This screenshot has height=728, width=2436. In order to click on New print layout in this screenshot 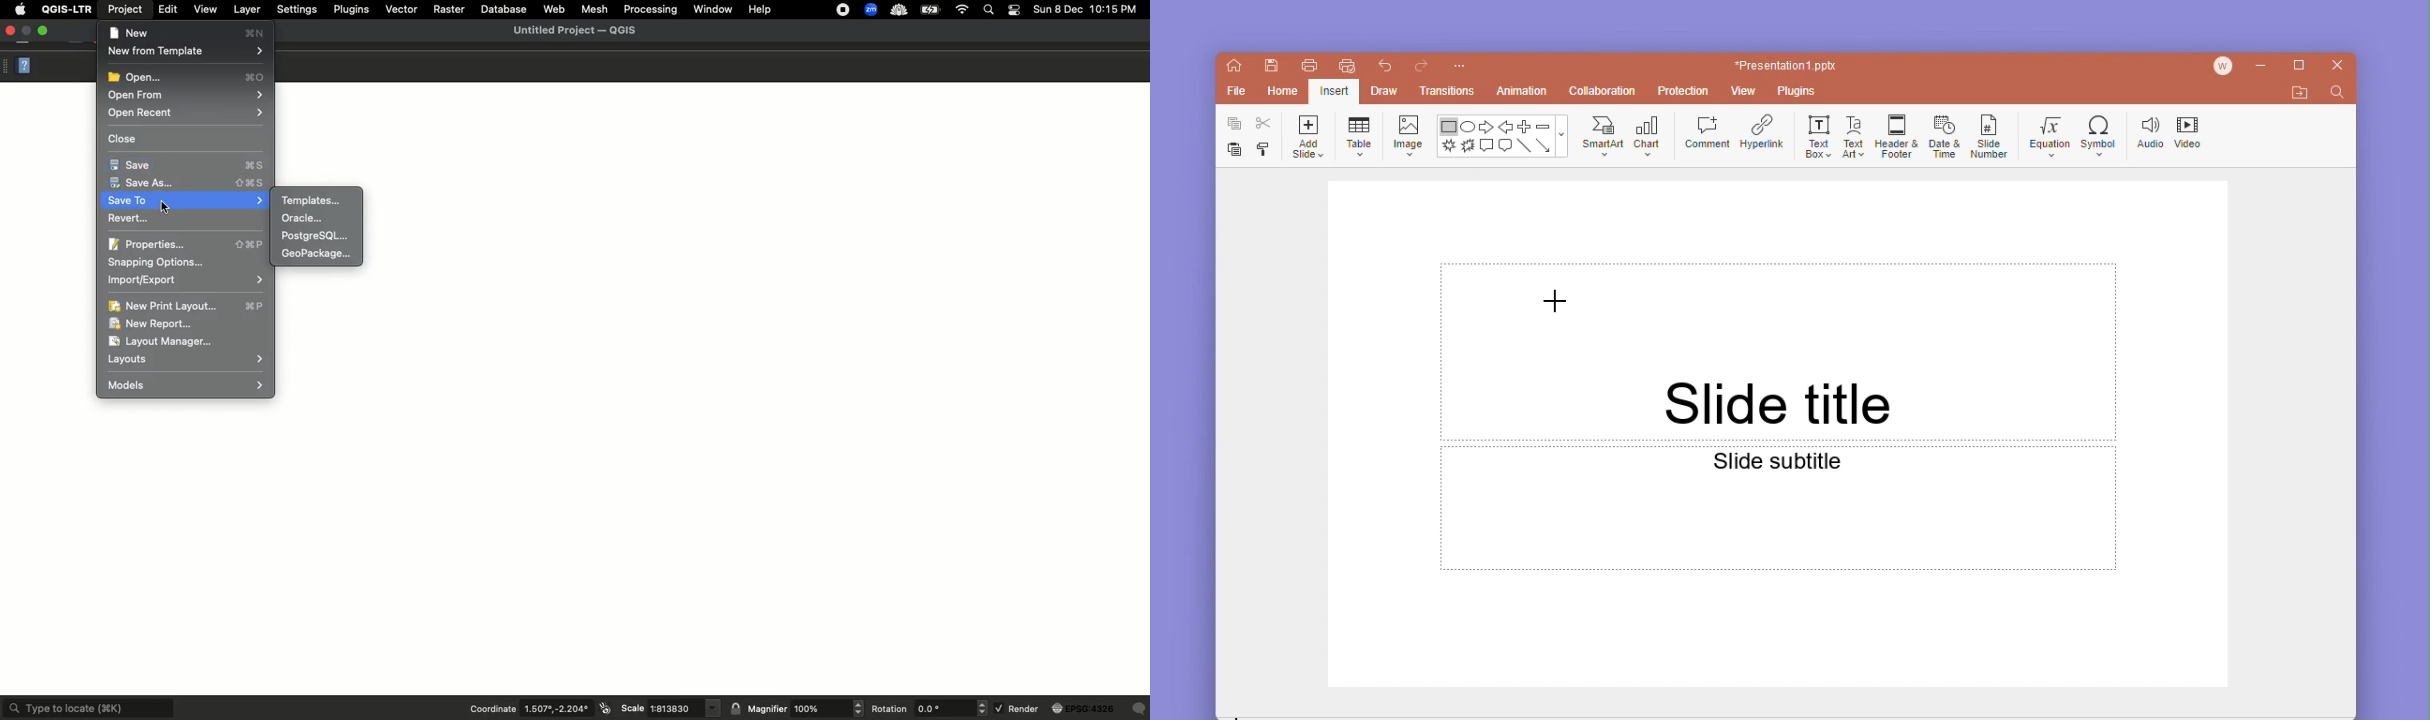, I will do `click(187, 306)`.